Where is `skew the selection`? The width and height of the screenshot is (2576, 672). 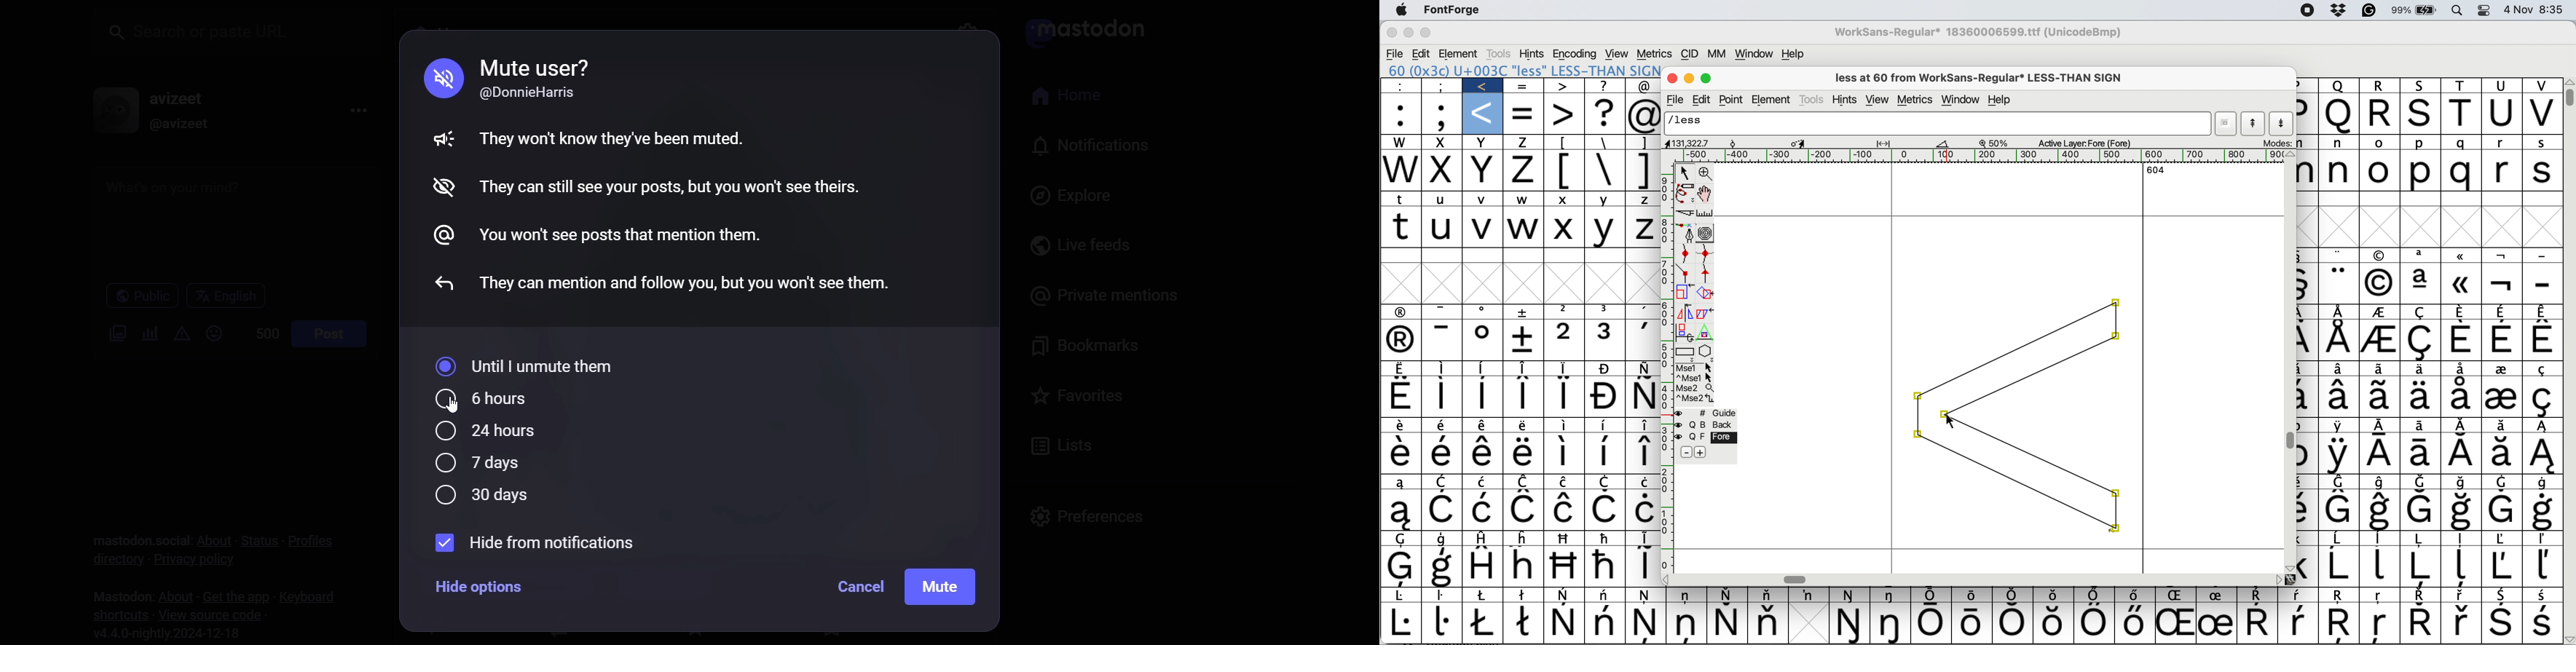
skew the selection is located at coordinates (1706, 313).